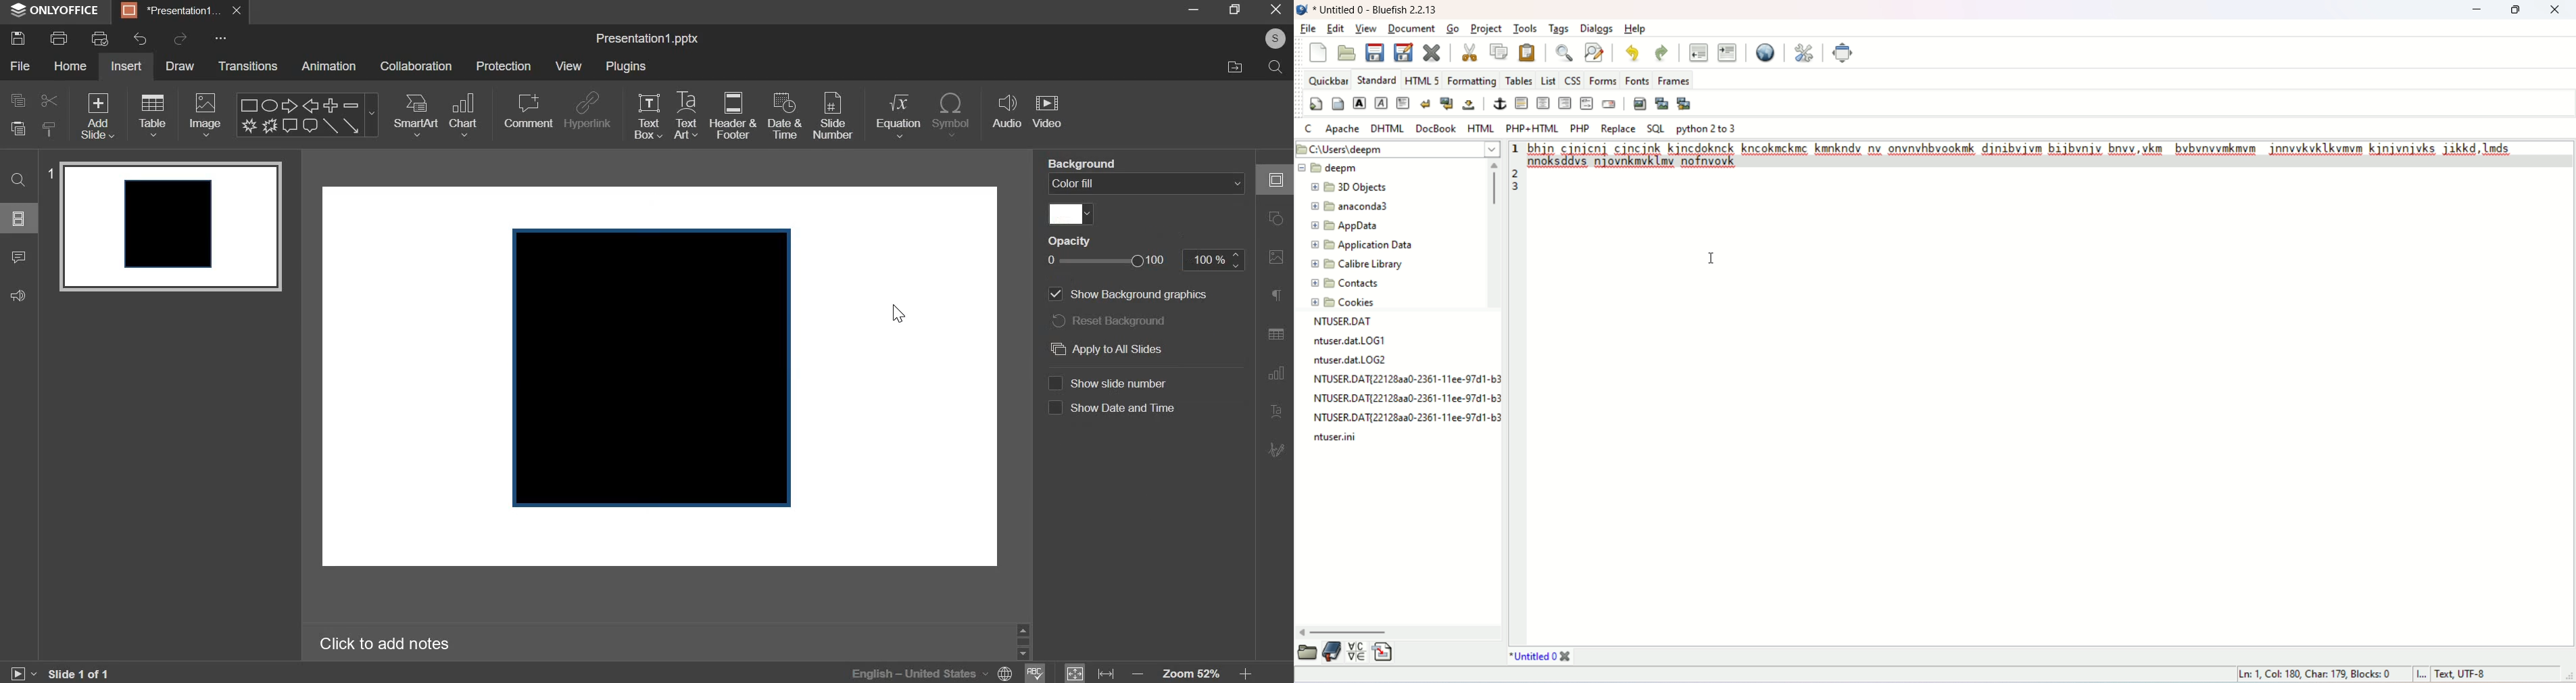 The height and width of the screenshot is (700, 2576). What do you see at coordinates (1573, 78) in the screenshot?
I see `CSS` at bounding box center [1573, 78].